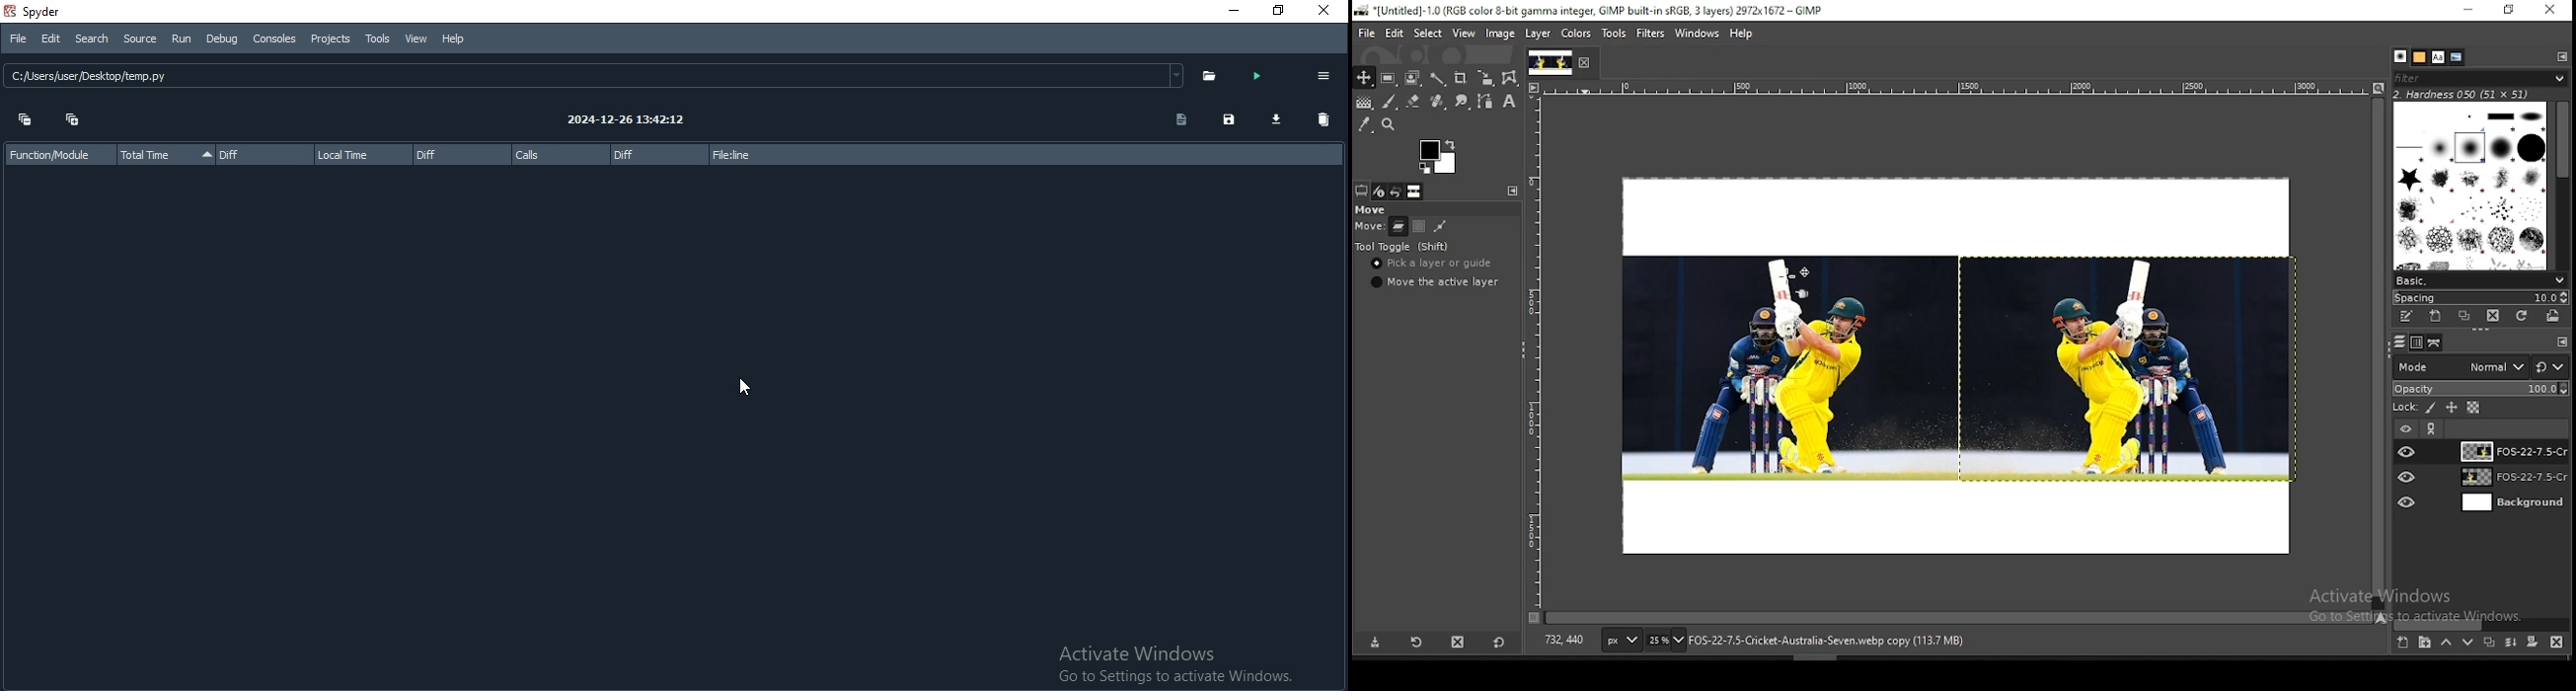 This screenshot has width=2576, height=700. I want to click on tool, so click(2562, 56).